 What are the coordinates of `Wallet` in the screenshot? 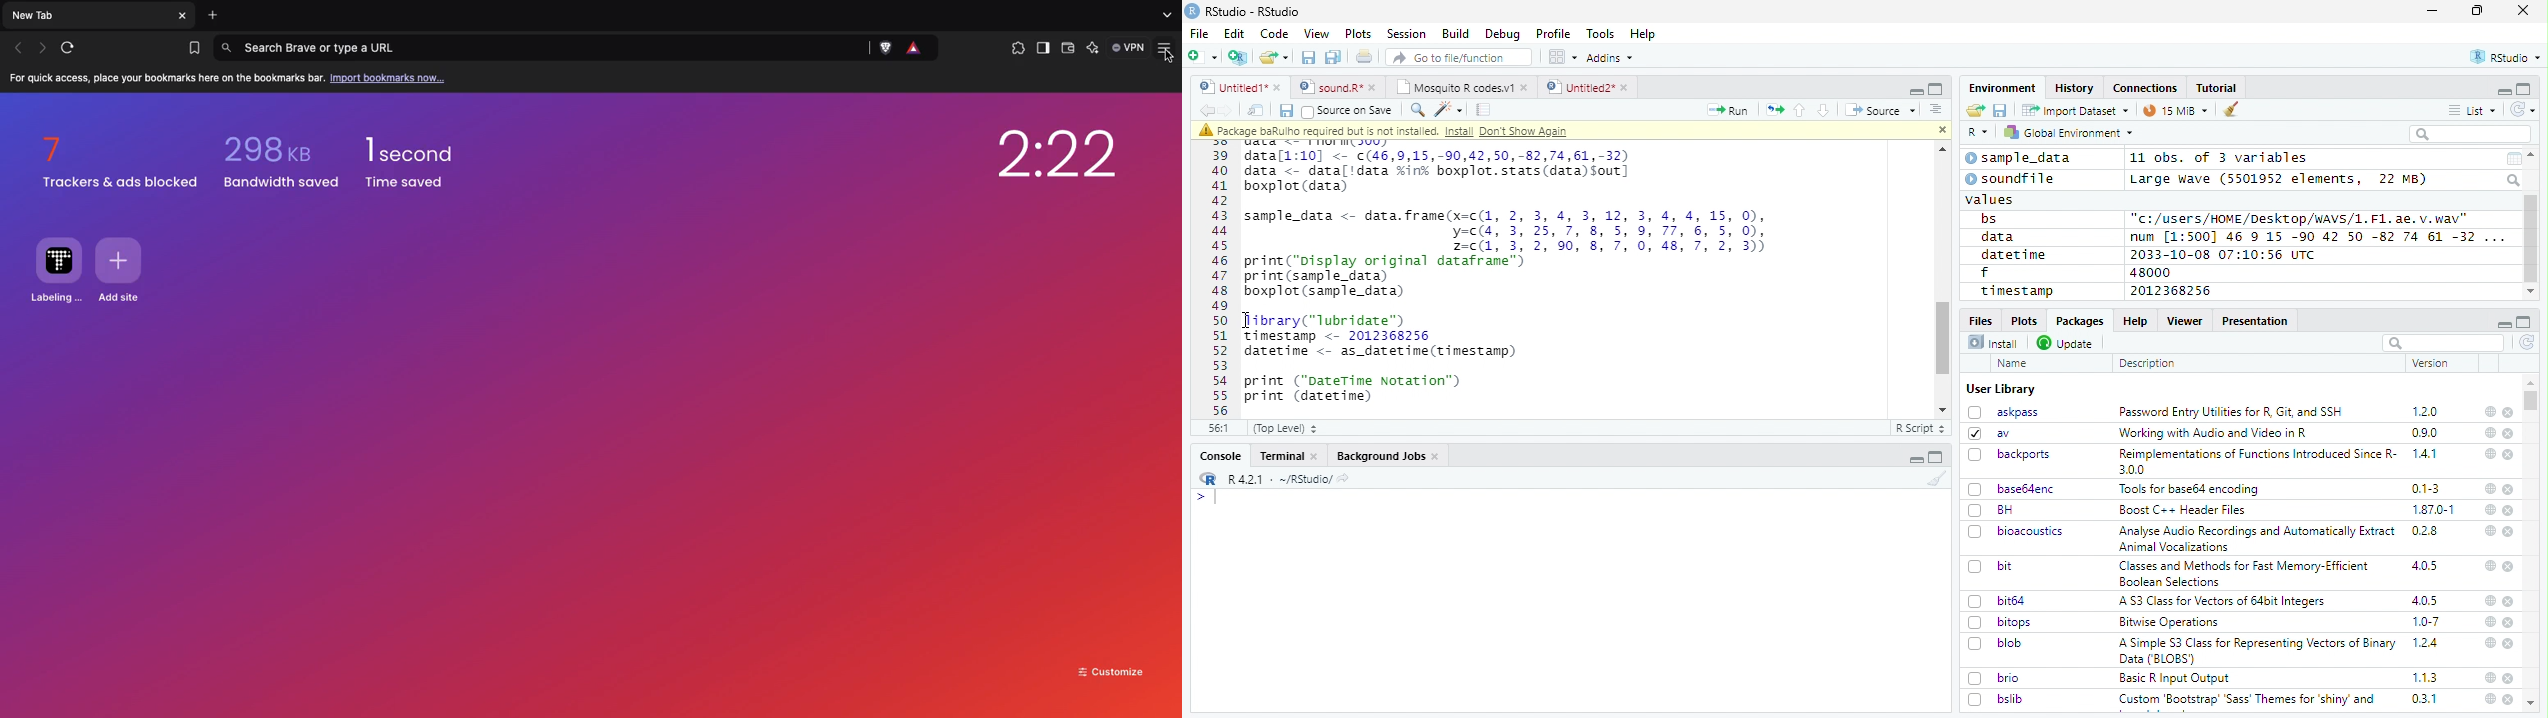 It's located at (1069, 50).